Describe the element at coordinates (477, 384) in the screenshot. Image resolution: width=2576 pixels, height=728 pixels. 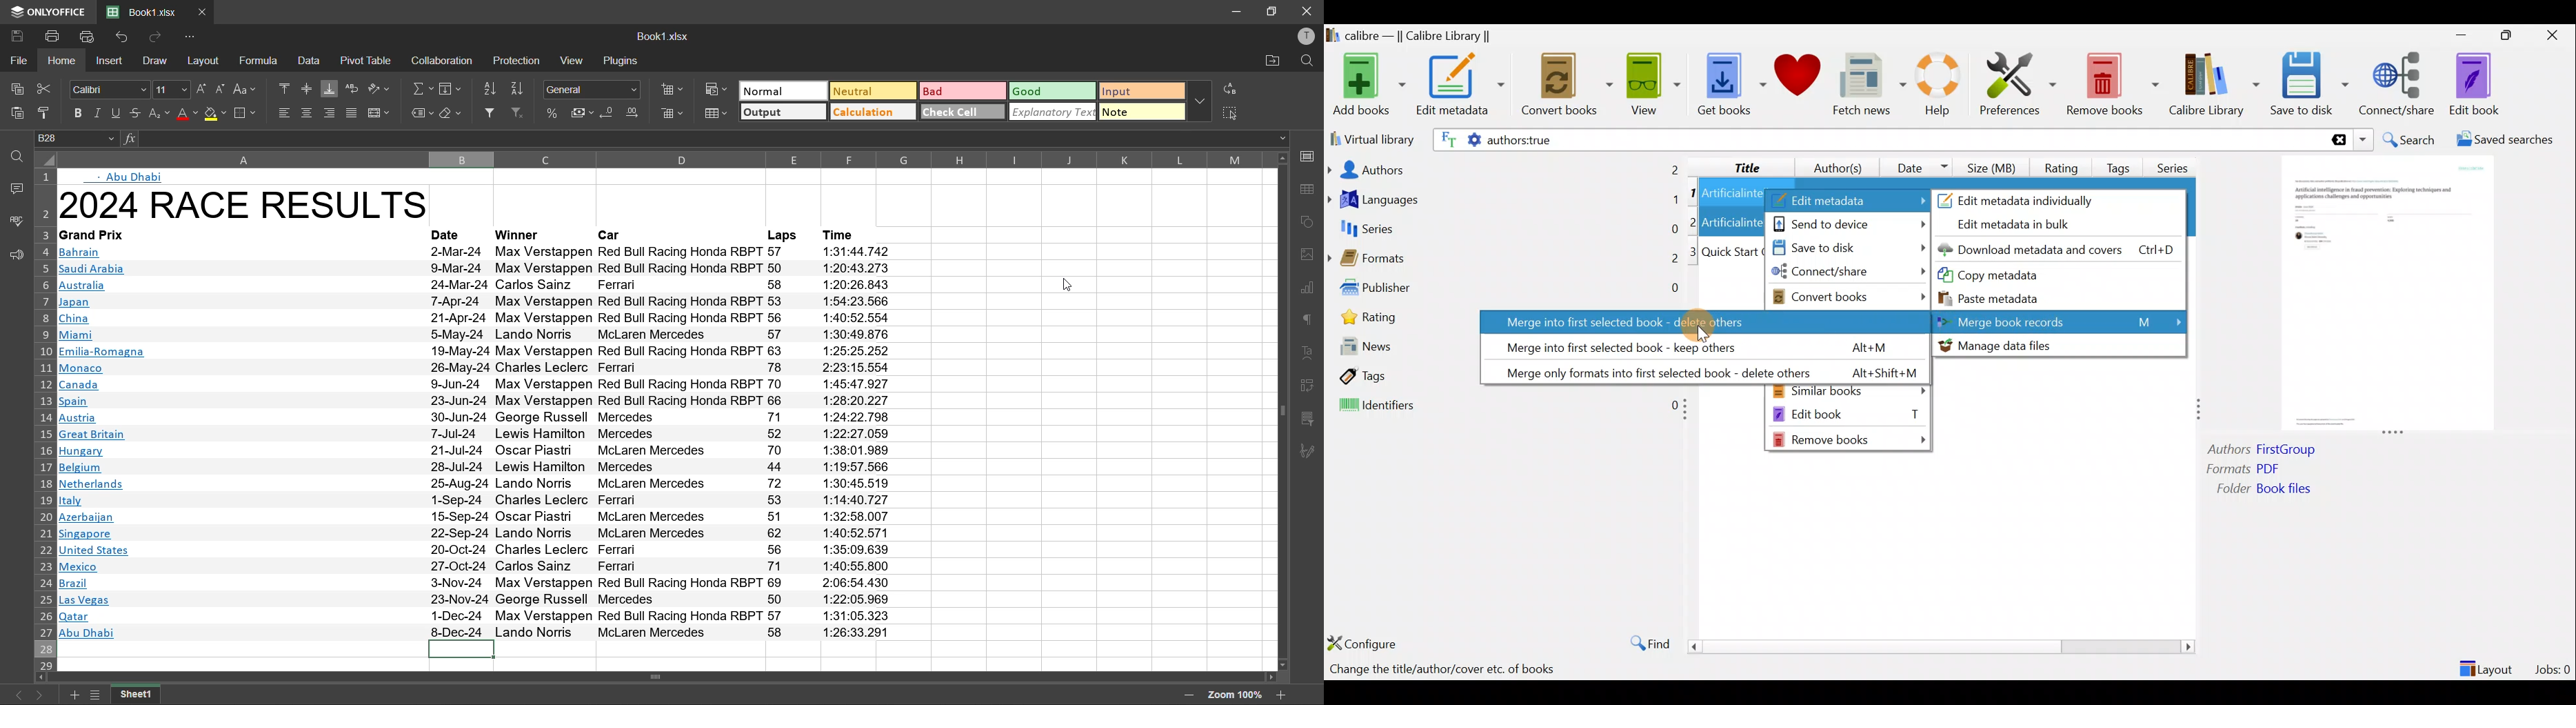
I see `Canada 9-Jun-24 Max Verstappen Red Bull Racing Honda RBPT 70 1:45:47.927` at that location.